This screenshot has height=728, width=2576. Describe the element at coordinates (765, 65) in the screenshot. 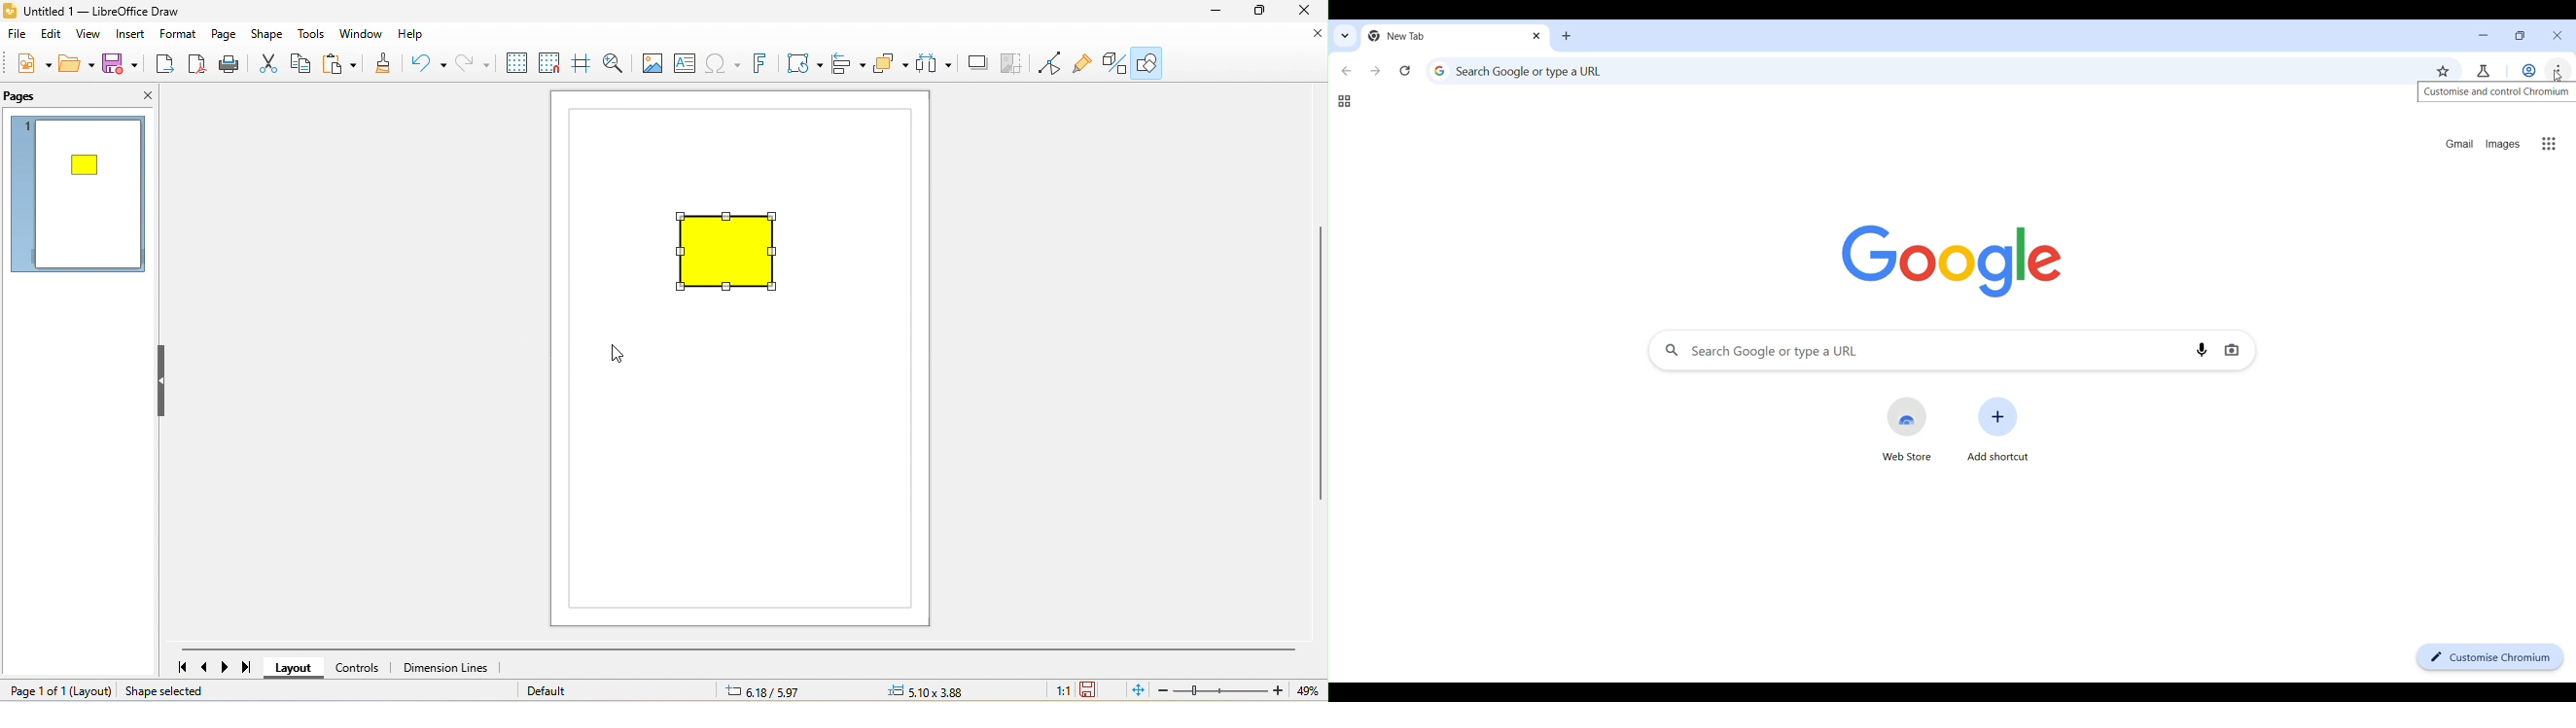

I see `fontwork text` at that location.